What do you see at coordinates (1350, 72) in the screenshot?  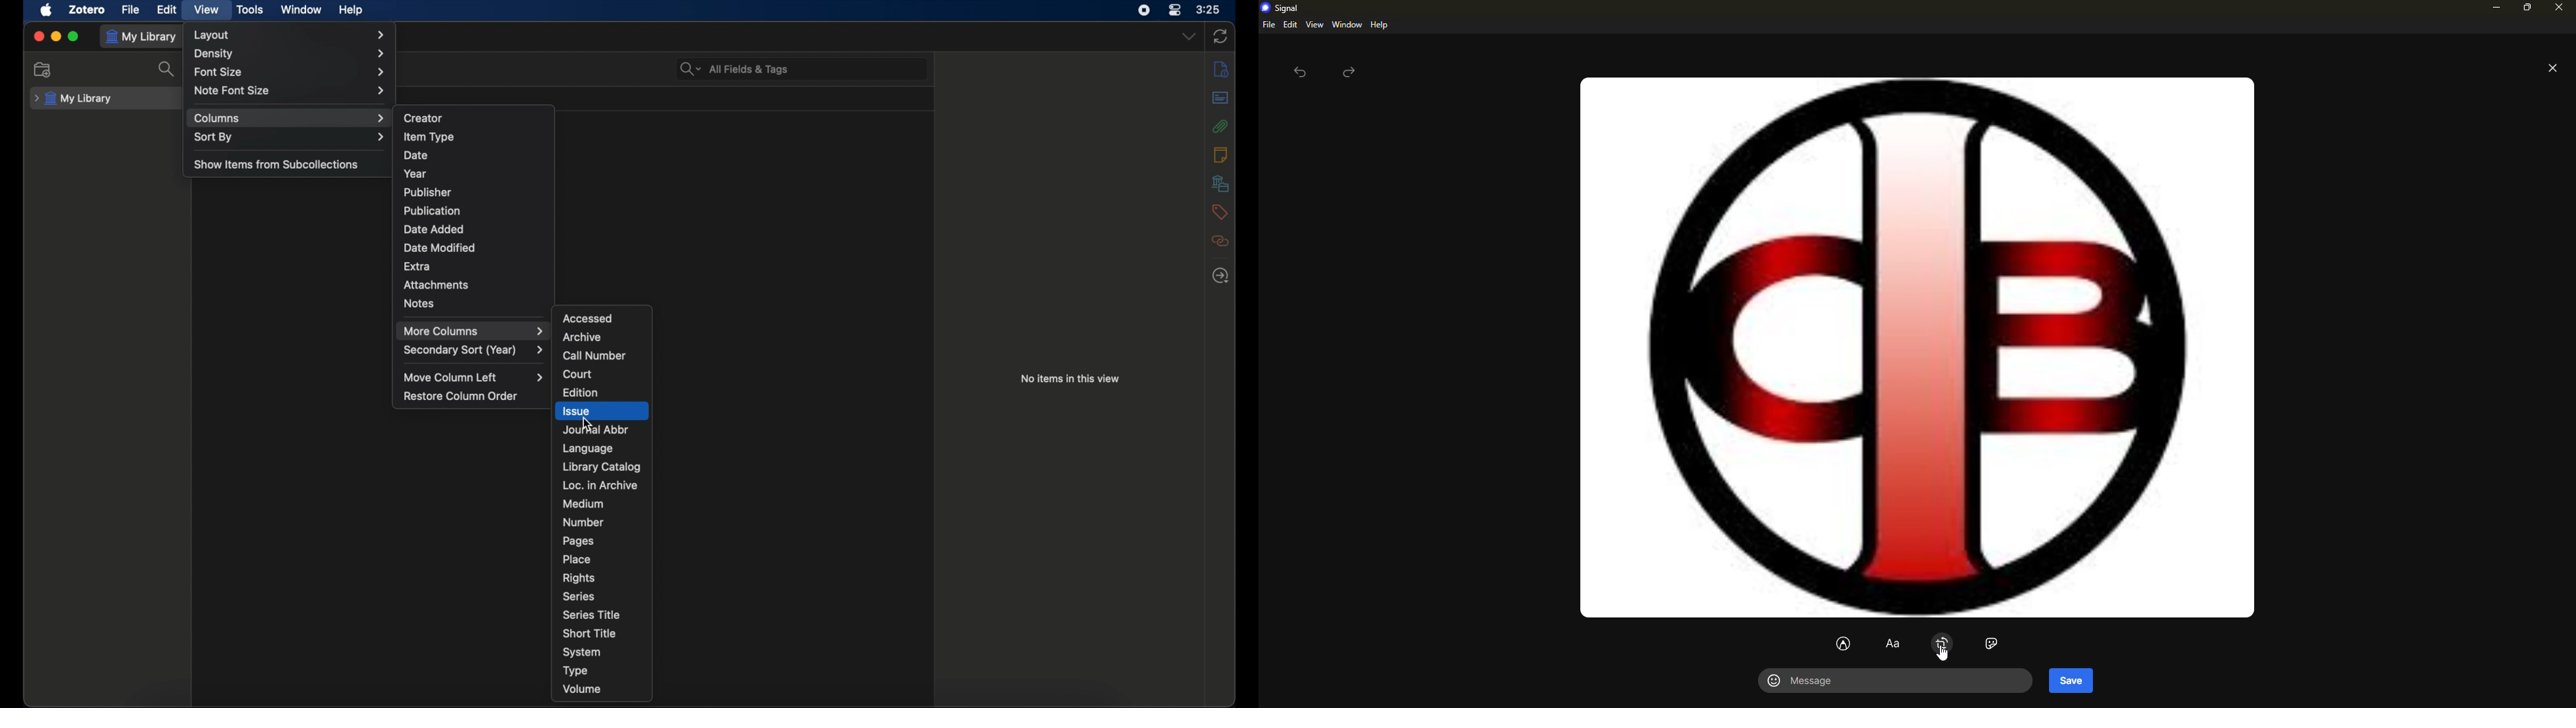 I see `forward` at bounding box center [1350, 72].